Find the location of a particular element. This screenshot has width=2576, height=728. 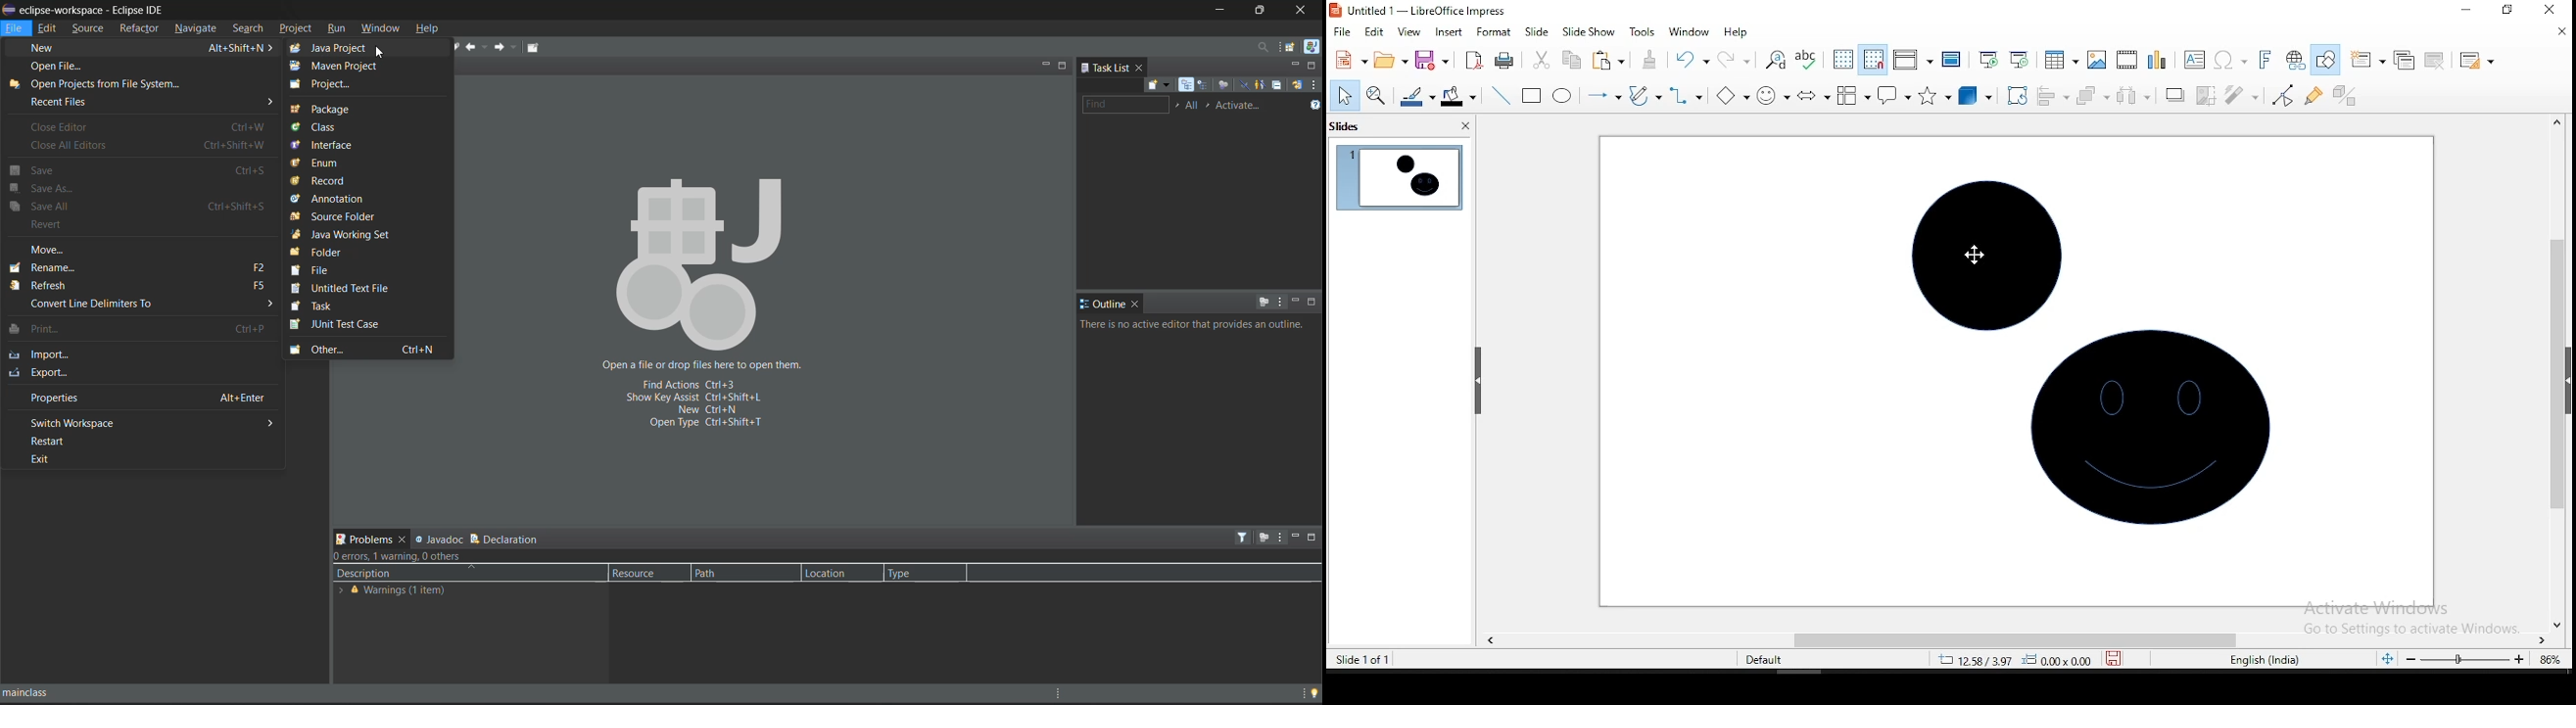

slide 1 of 1 is located at coordinates (1373, 660).